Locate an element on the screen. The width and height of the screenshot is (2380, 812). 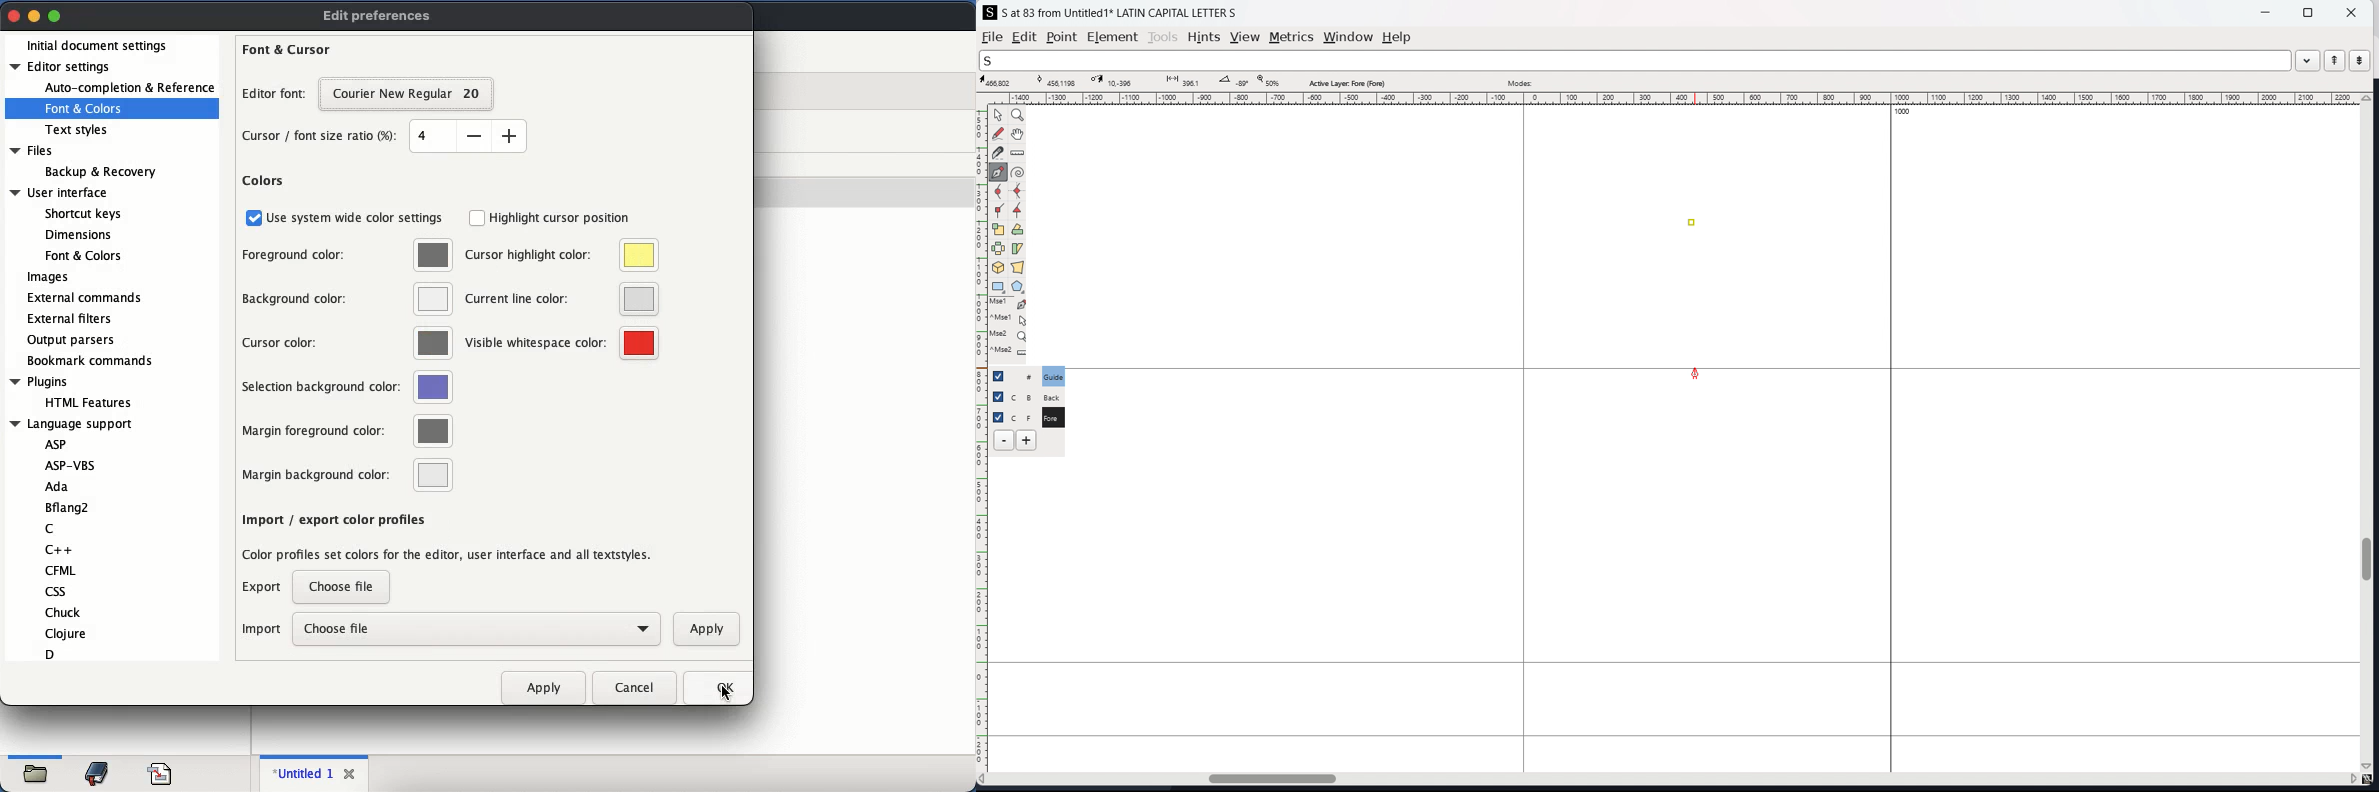
cursor color is located at coordinates (328, 344).